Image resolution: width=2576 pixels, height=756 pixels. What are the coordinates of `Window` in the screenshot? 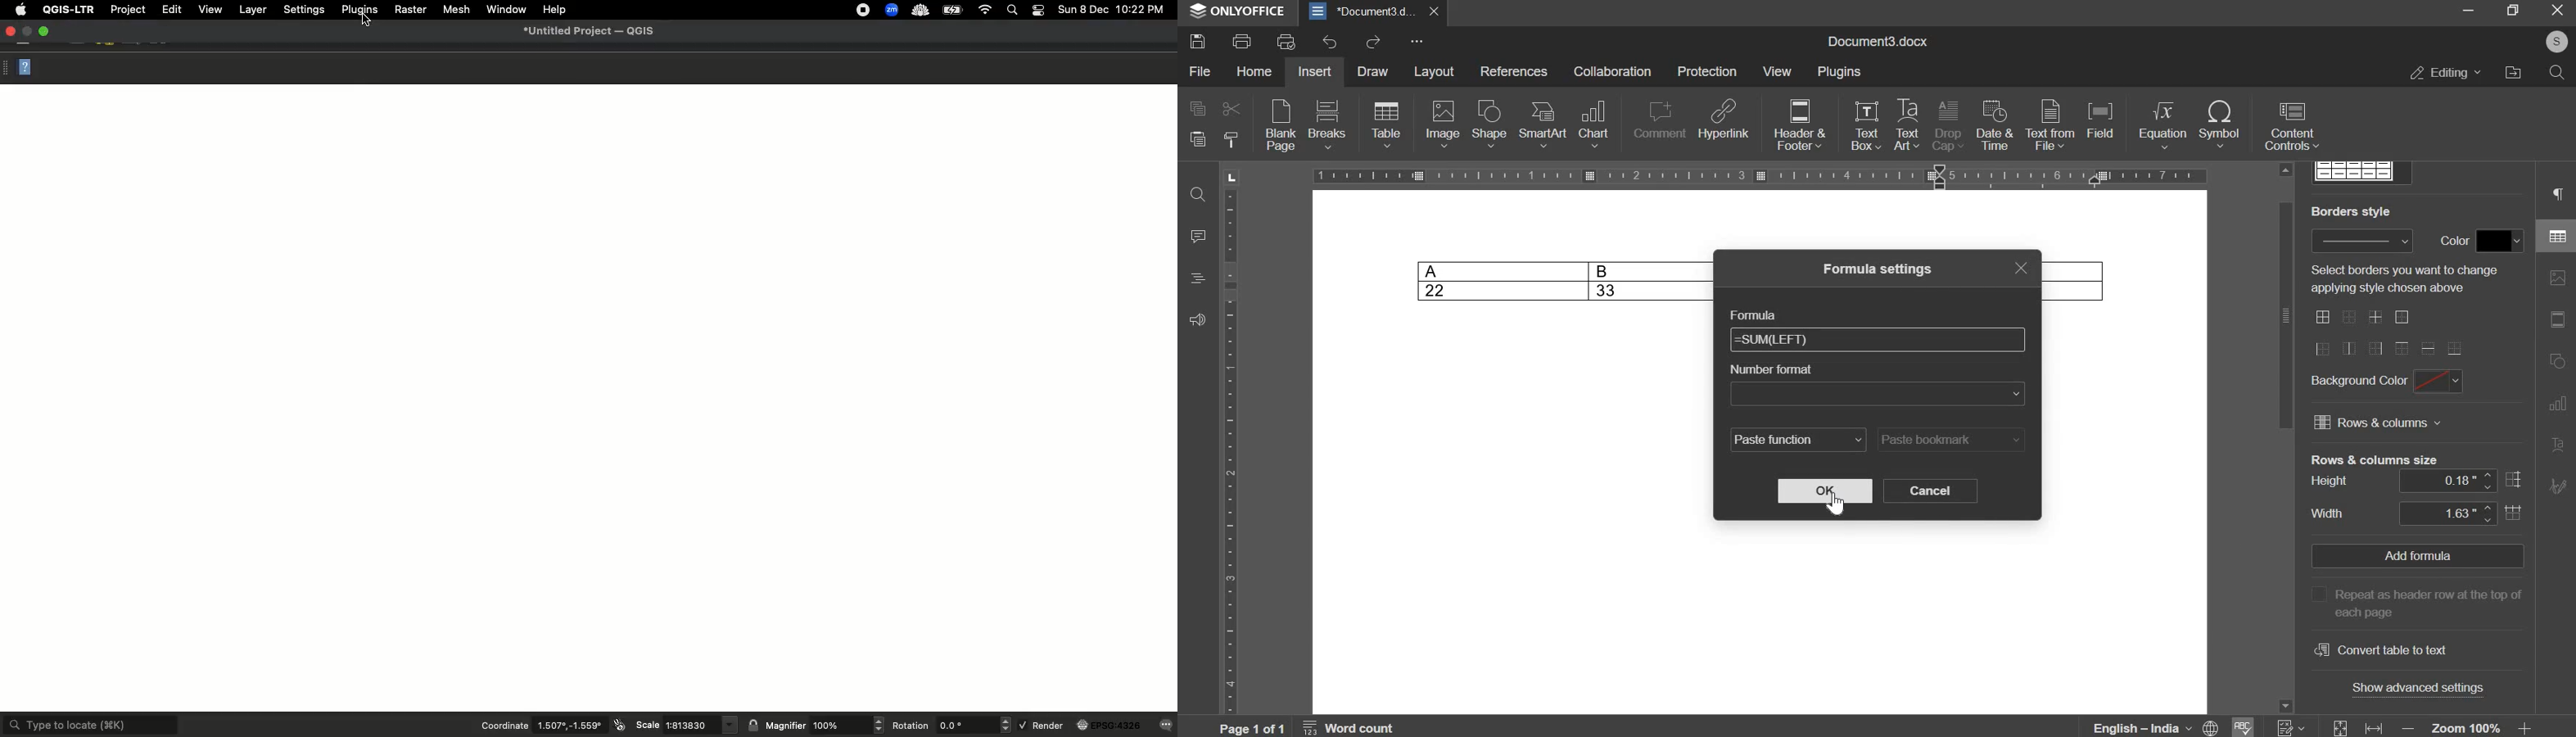 It's located at (505, 8).